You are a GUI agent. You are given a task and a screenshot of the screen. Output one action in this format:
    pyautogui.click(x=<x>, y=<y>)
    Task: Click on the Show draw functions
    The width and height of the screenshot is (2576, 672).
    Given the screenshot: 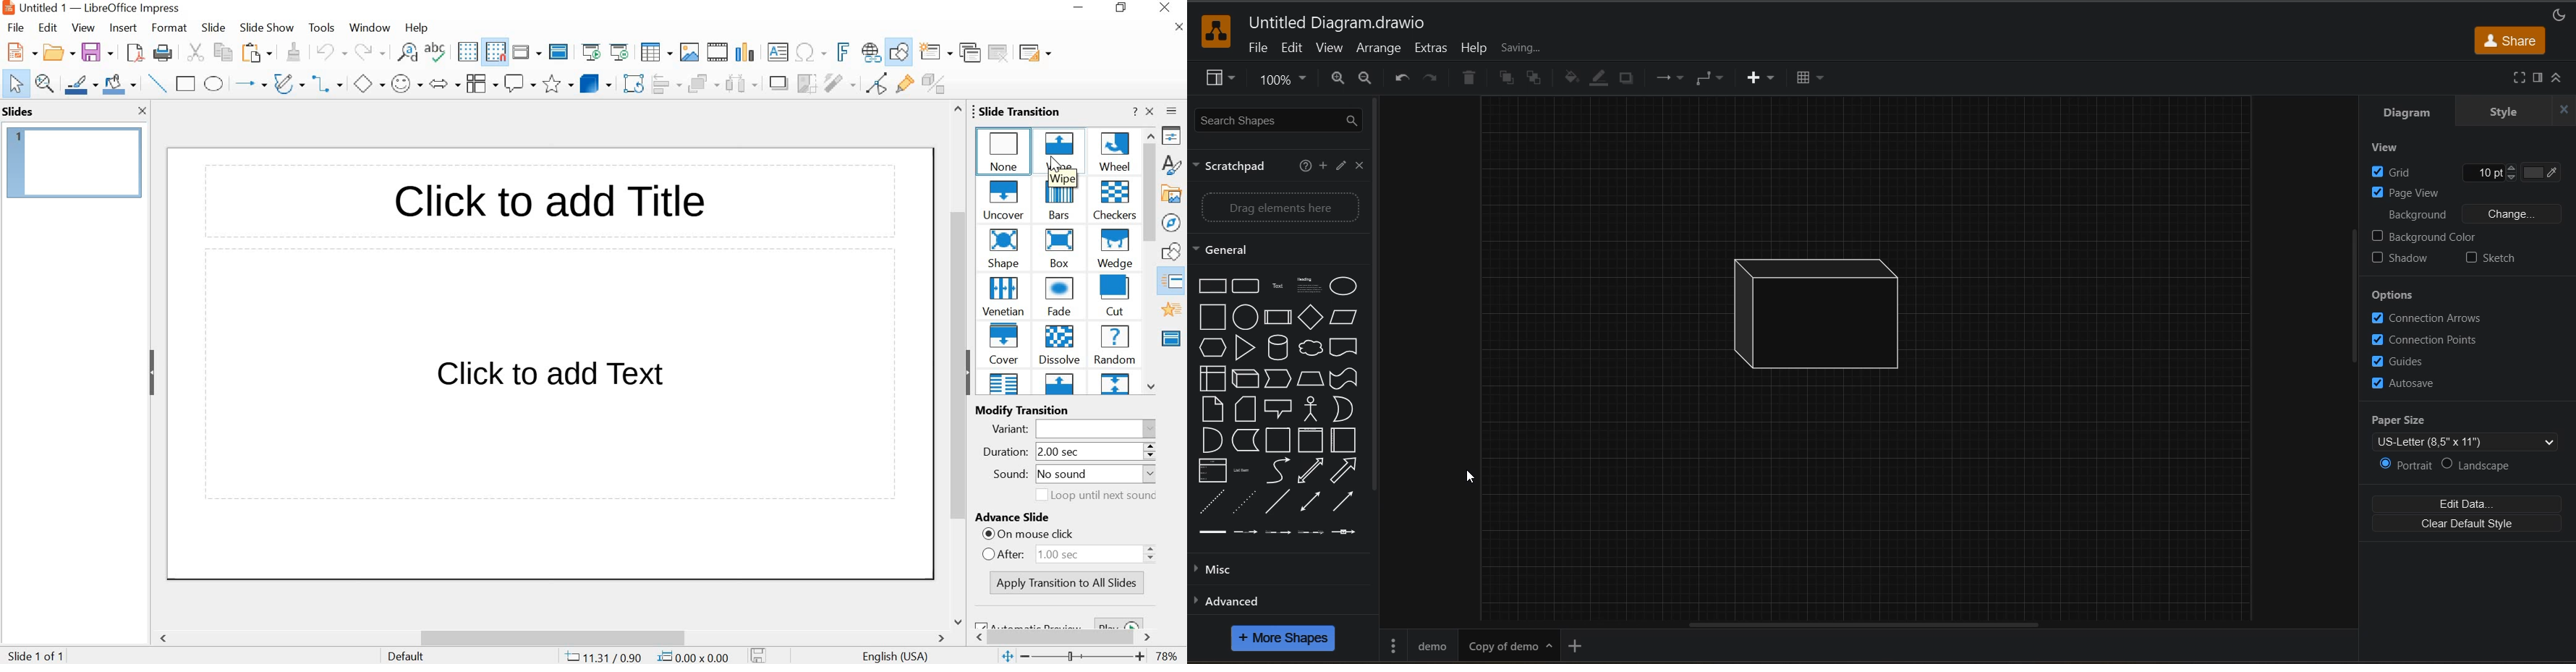 What is the action you would take?
    pyautogui.click(x=899, y=53)
    